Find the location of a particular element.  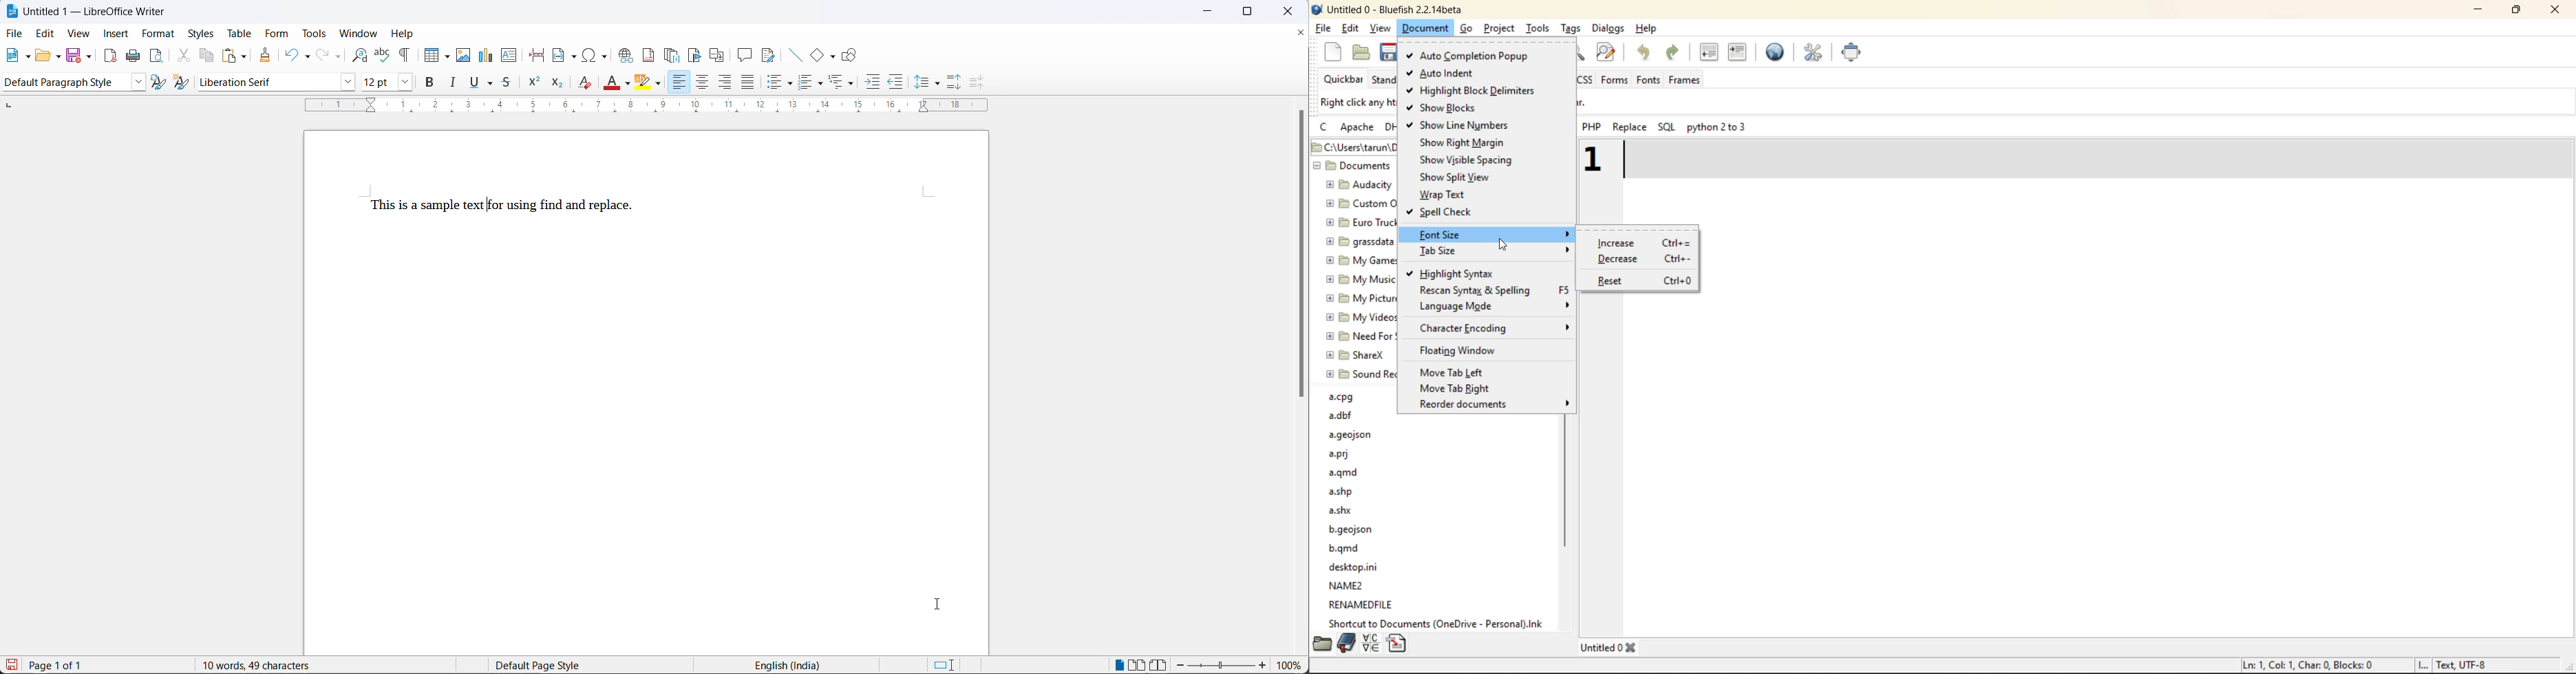

frames is located at coordinates (1685, 79).